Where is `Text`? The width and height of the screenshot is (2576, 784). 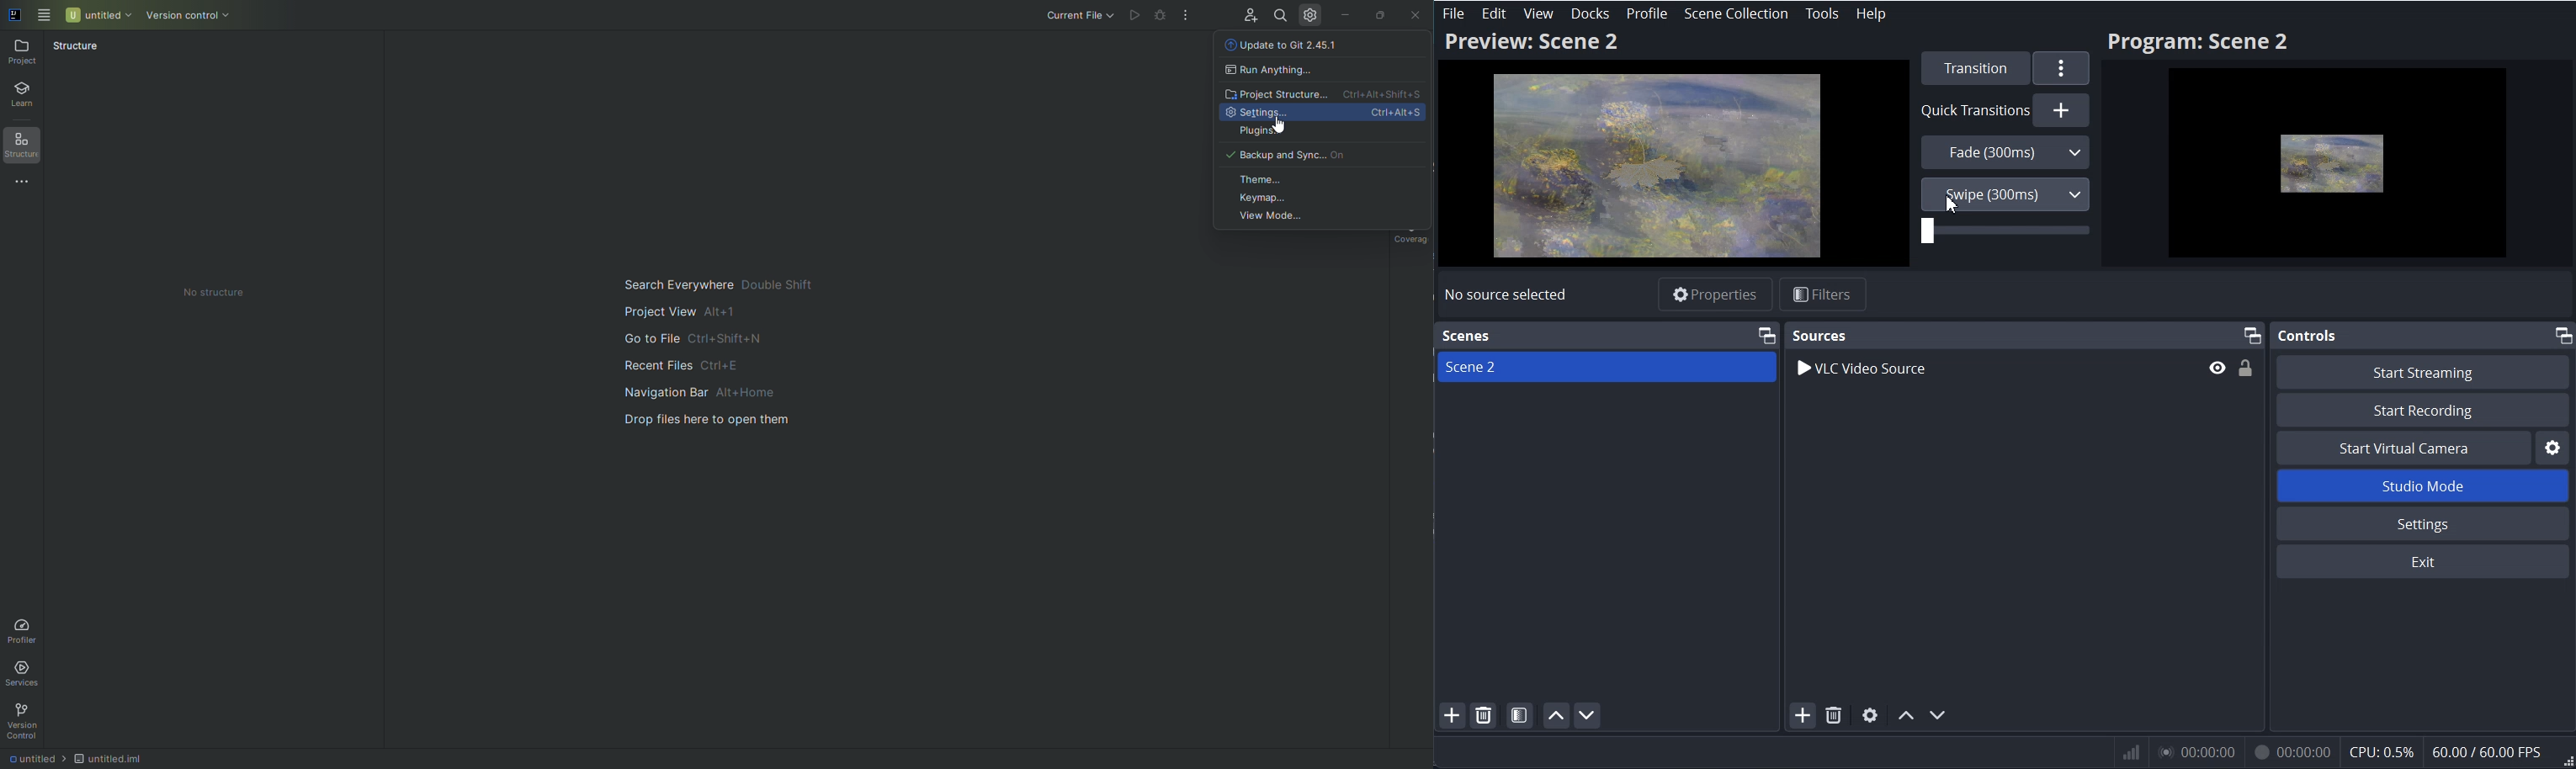
Text is located at coordinates (1505, 294).